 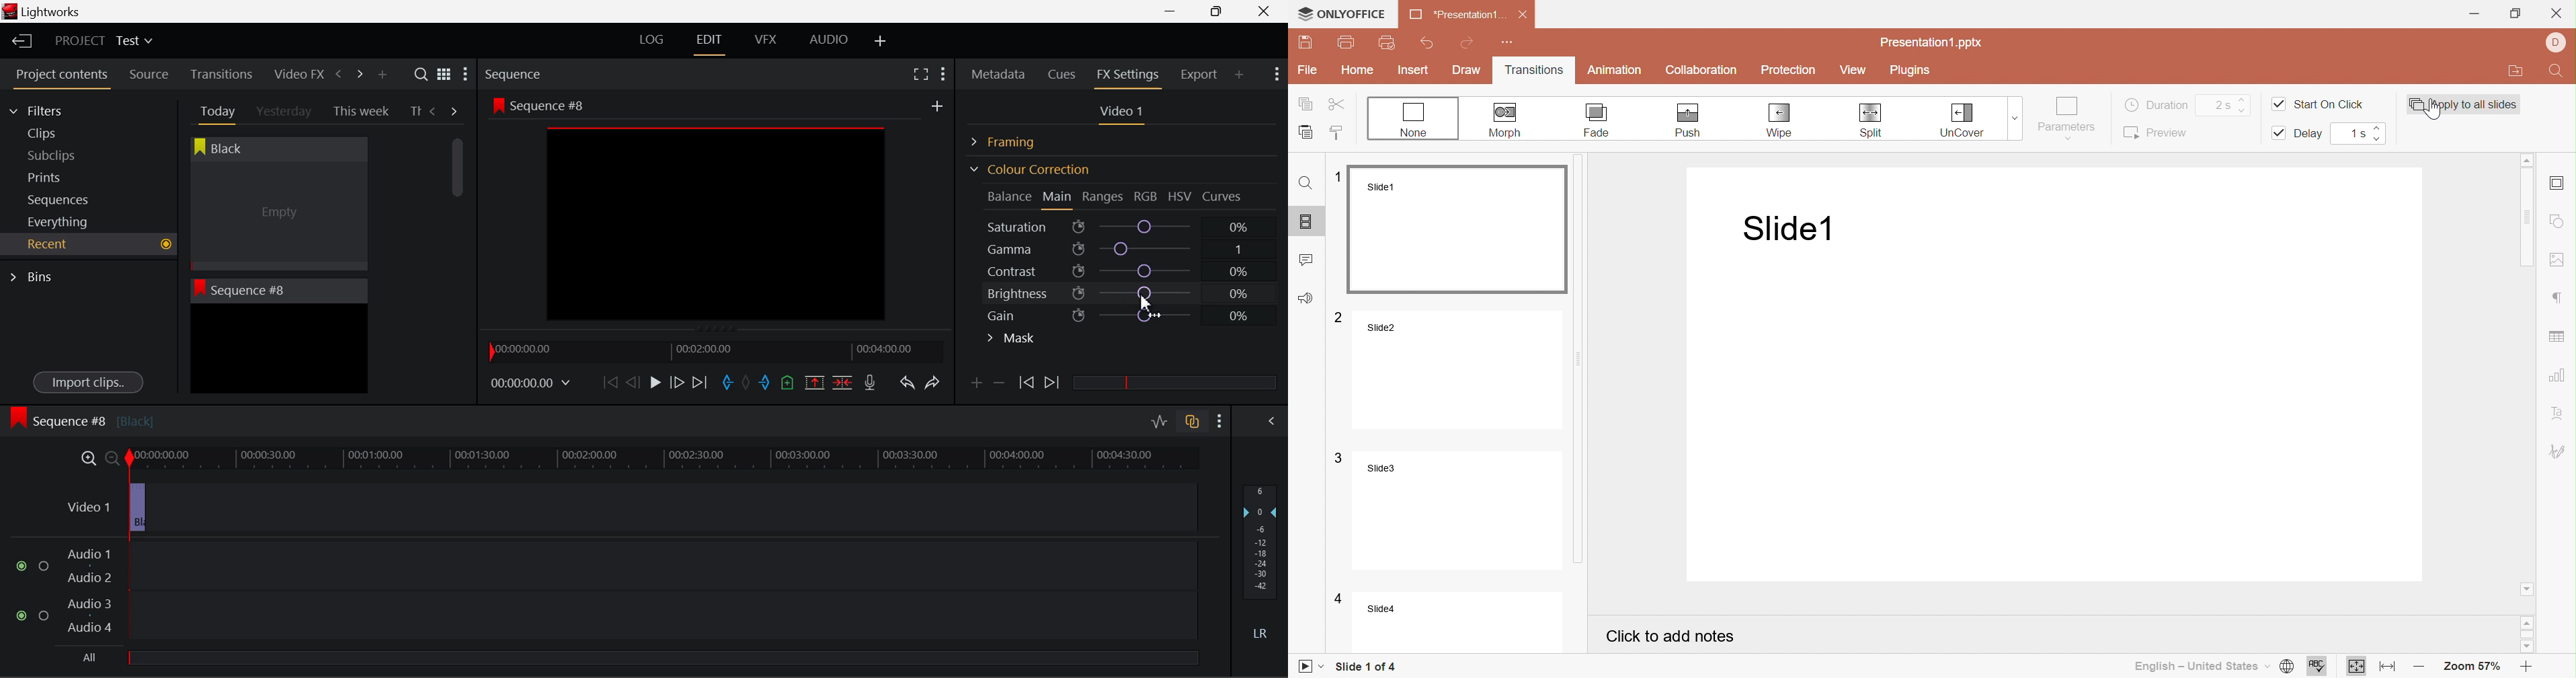 What do you see at coordinates (64, 155) in the screenshot?
I see `Subclips` at bounding box center [64, 155].